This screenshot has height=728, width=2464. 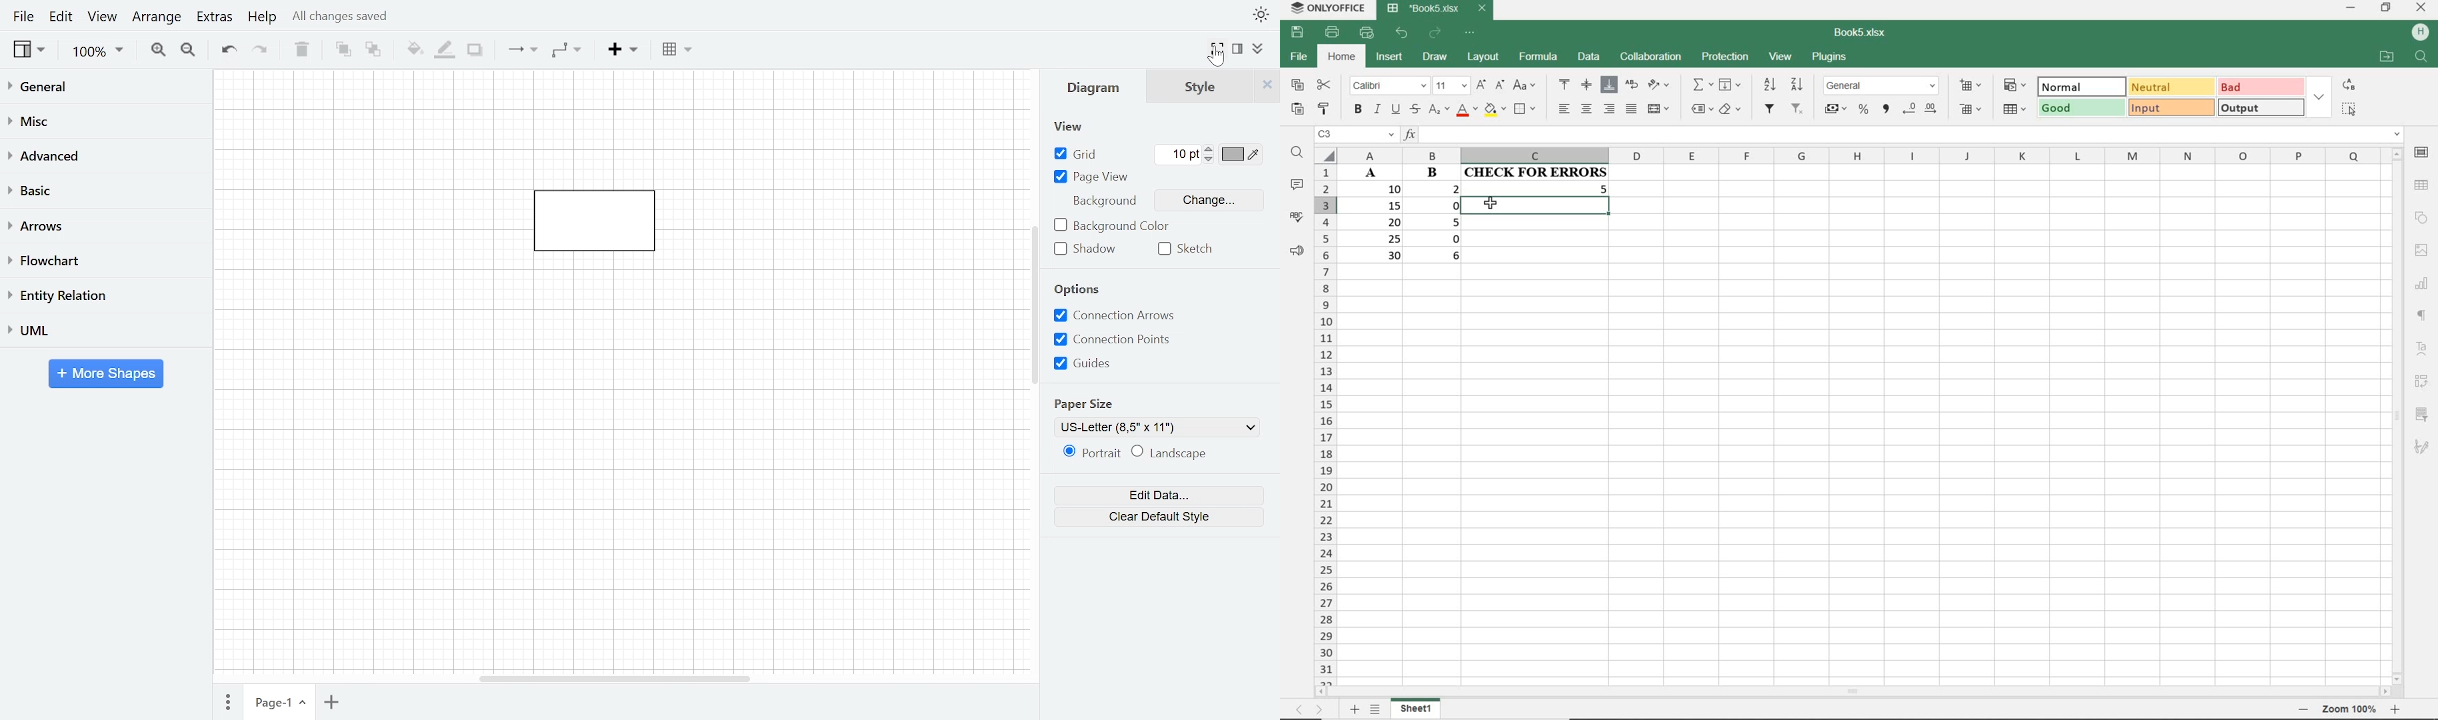 What do you see at coordinates (31, 52) in the screenshot?
I see `View` at bounding box center [31, 52].